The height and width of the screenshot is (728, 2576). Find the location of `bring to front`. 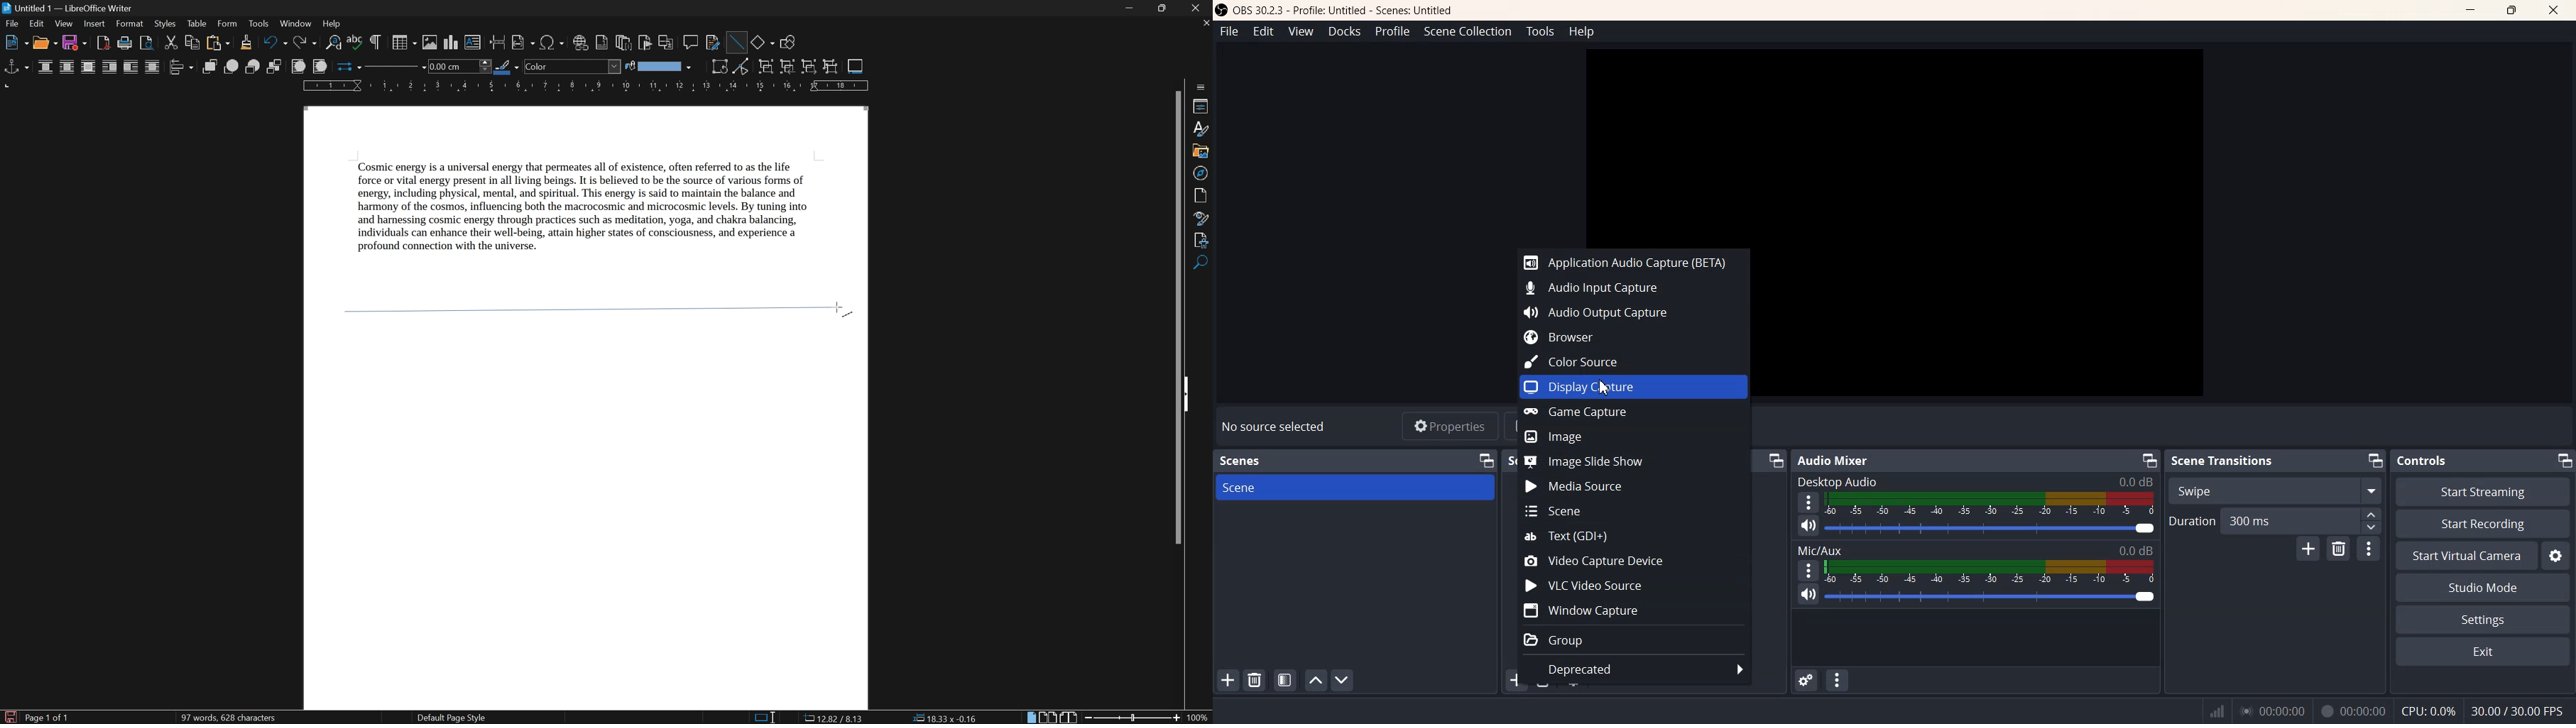

bring to front is located at coordinates (211, 67).